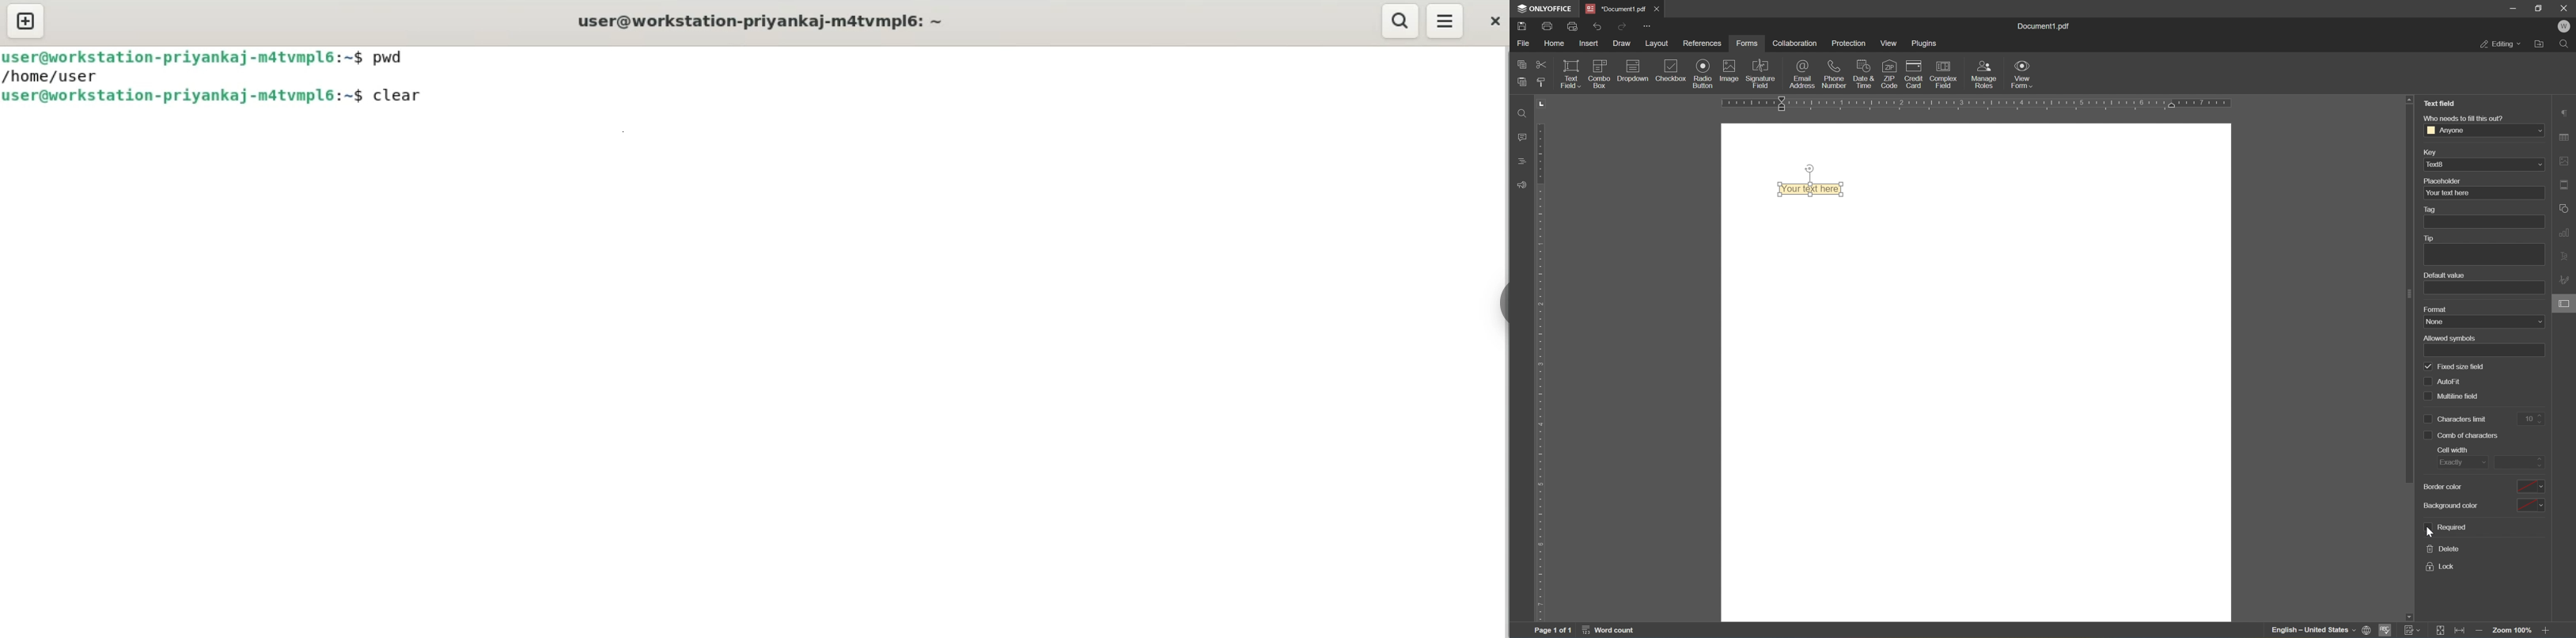 Image resolution: width=2576 pixels, height=644 pixels. What do you see at coordinates (1542, 83) in the screenshot?
I see `clear style` at bounding box center [1542, 83].